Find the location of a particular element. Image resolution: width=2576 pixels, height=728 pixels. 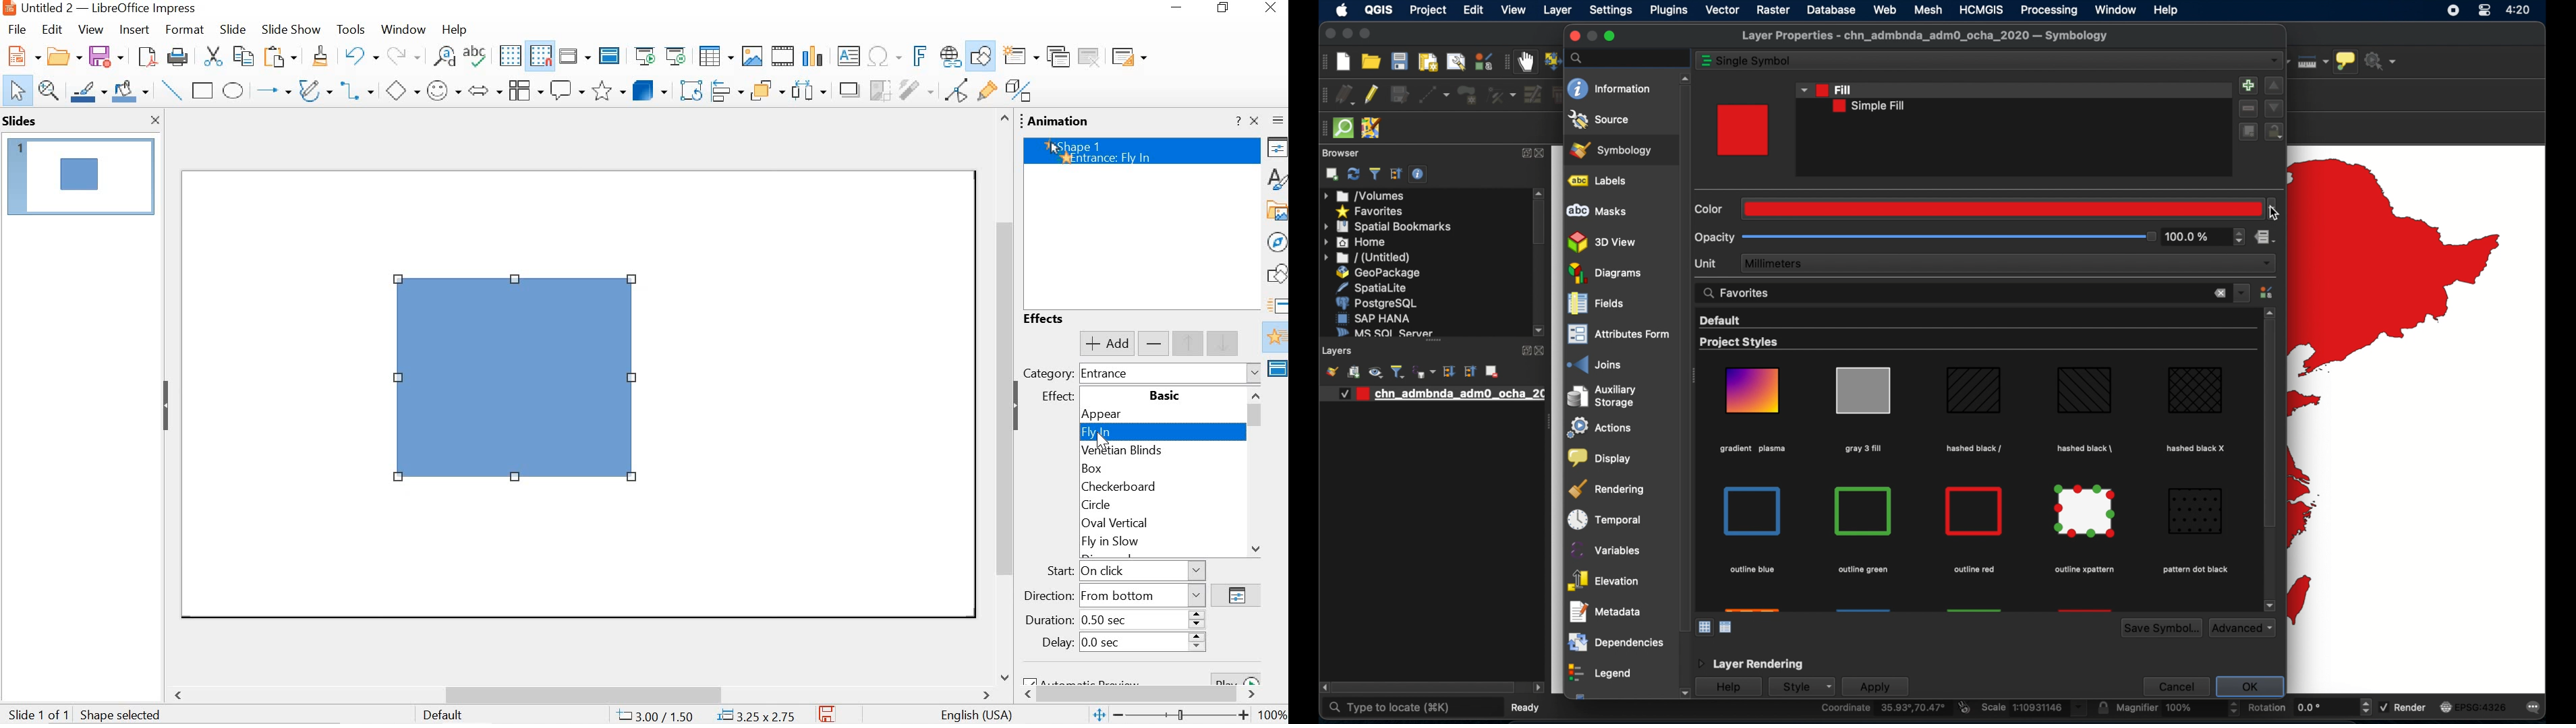

oral vertical is located at coordinates (1145, 523).